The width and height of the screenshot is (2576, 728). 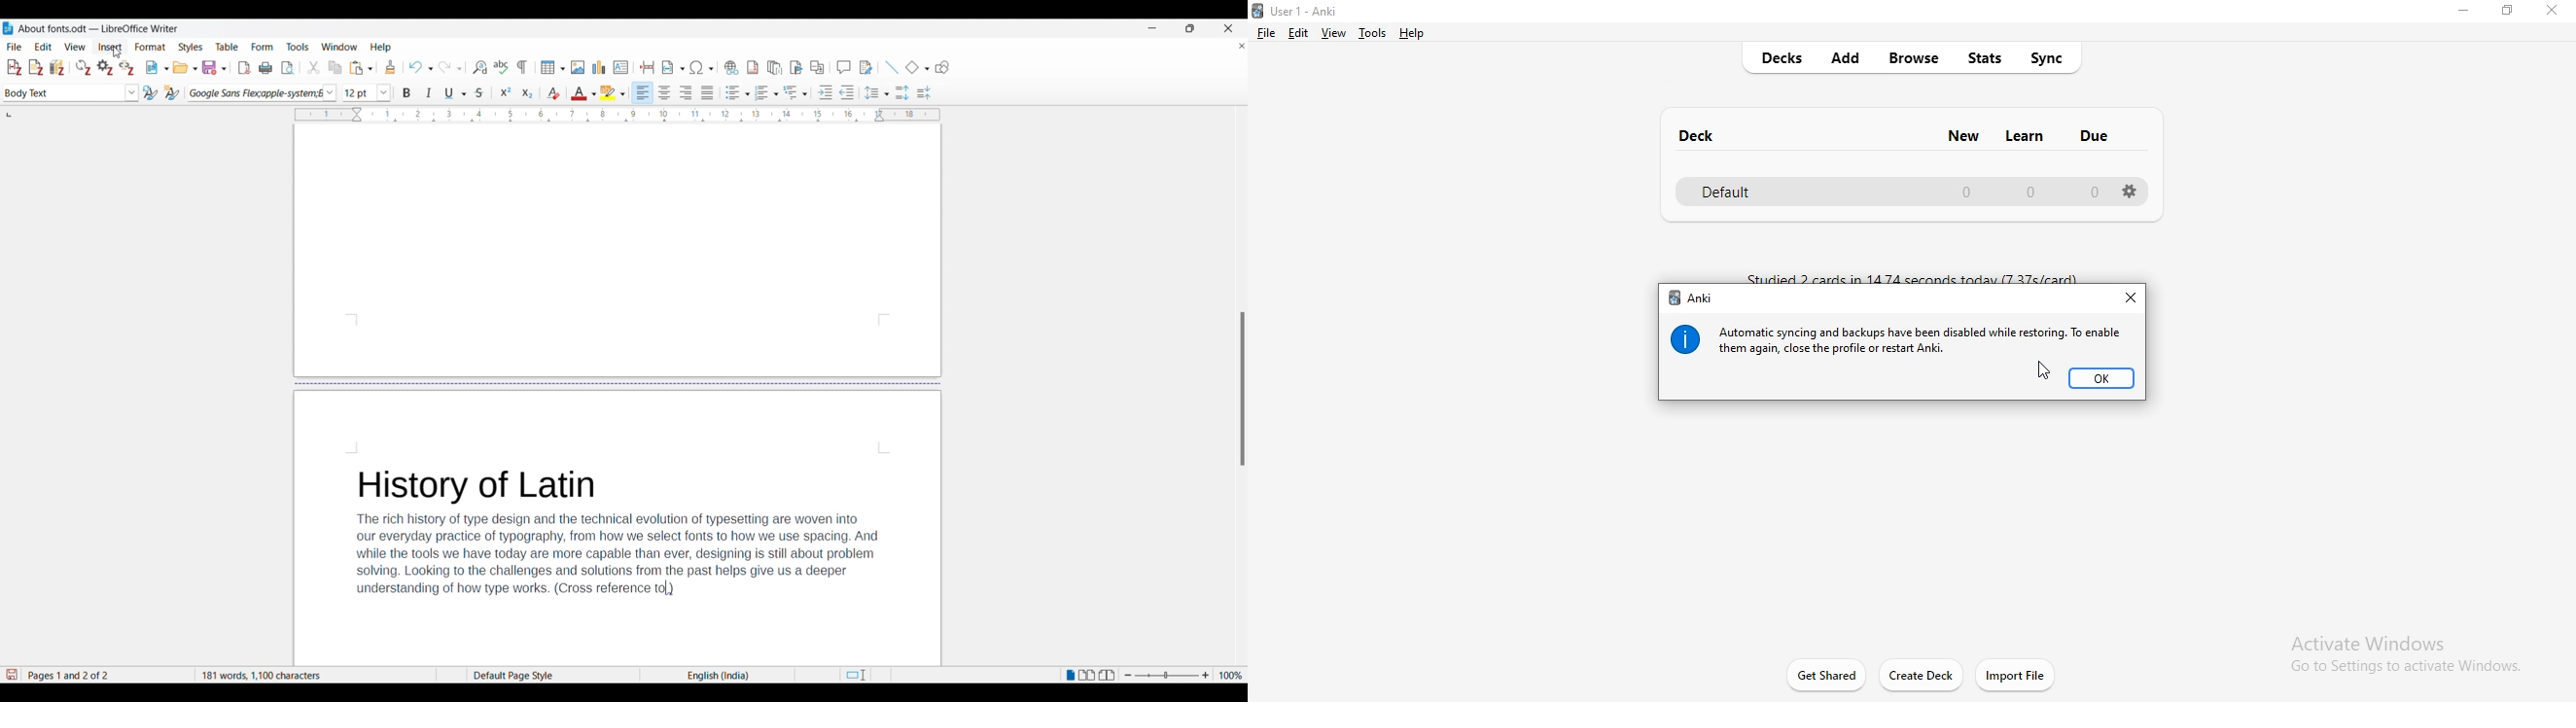 I want to click on deck, so click(x=1699, y=134).